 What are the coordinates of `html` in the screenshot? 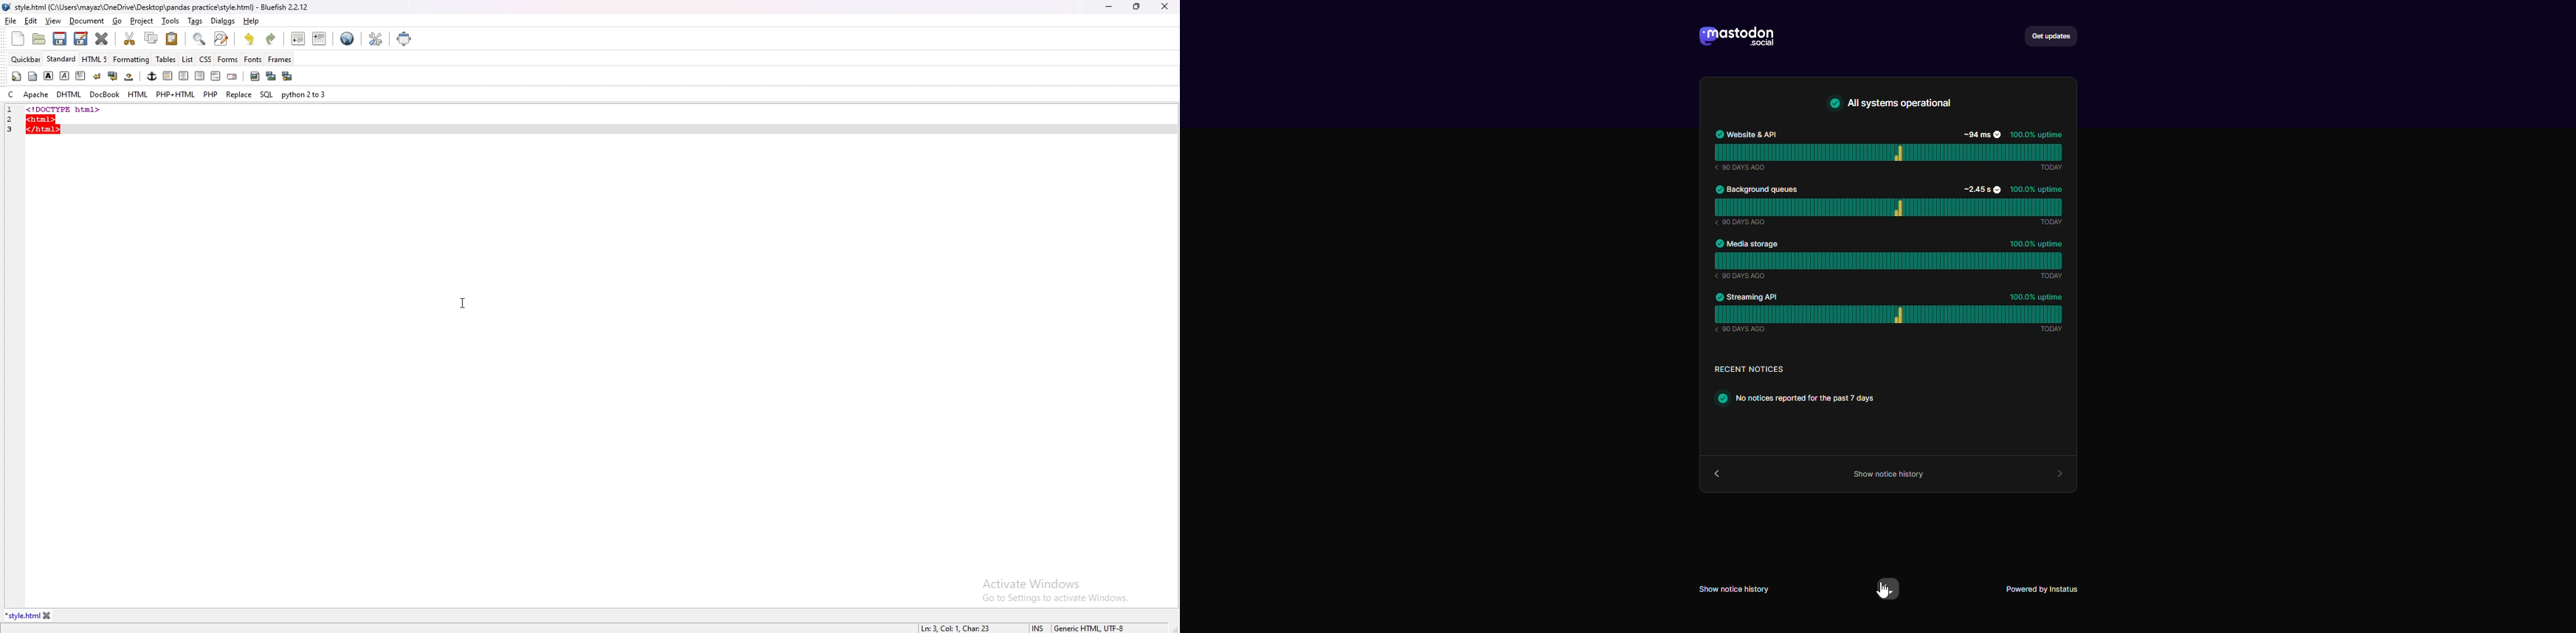 It's located at (138, 95).